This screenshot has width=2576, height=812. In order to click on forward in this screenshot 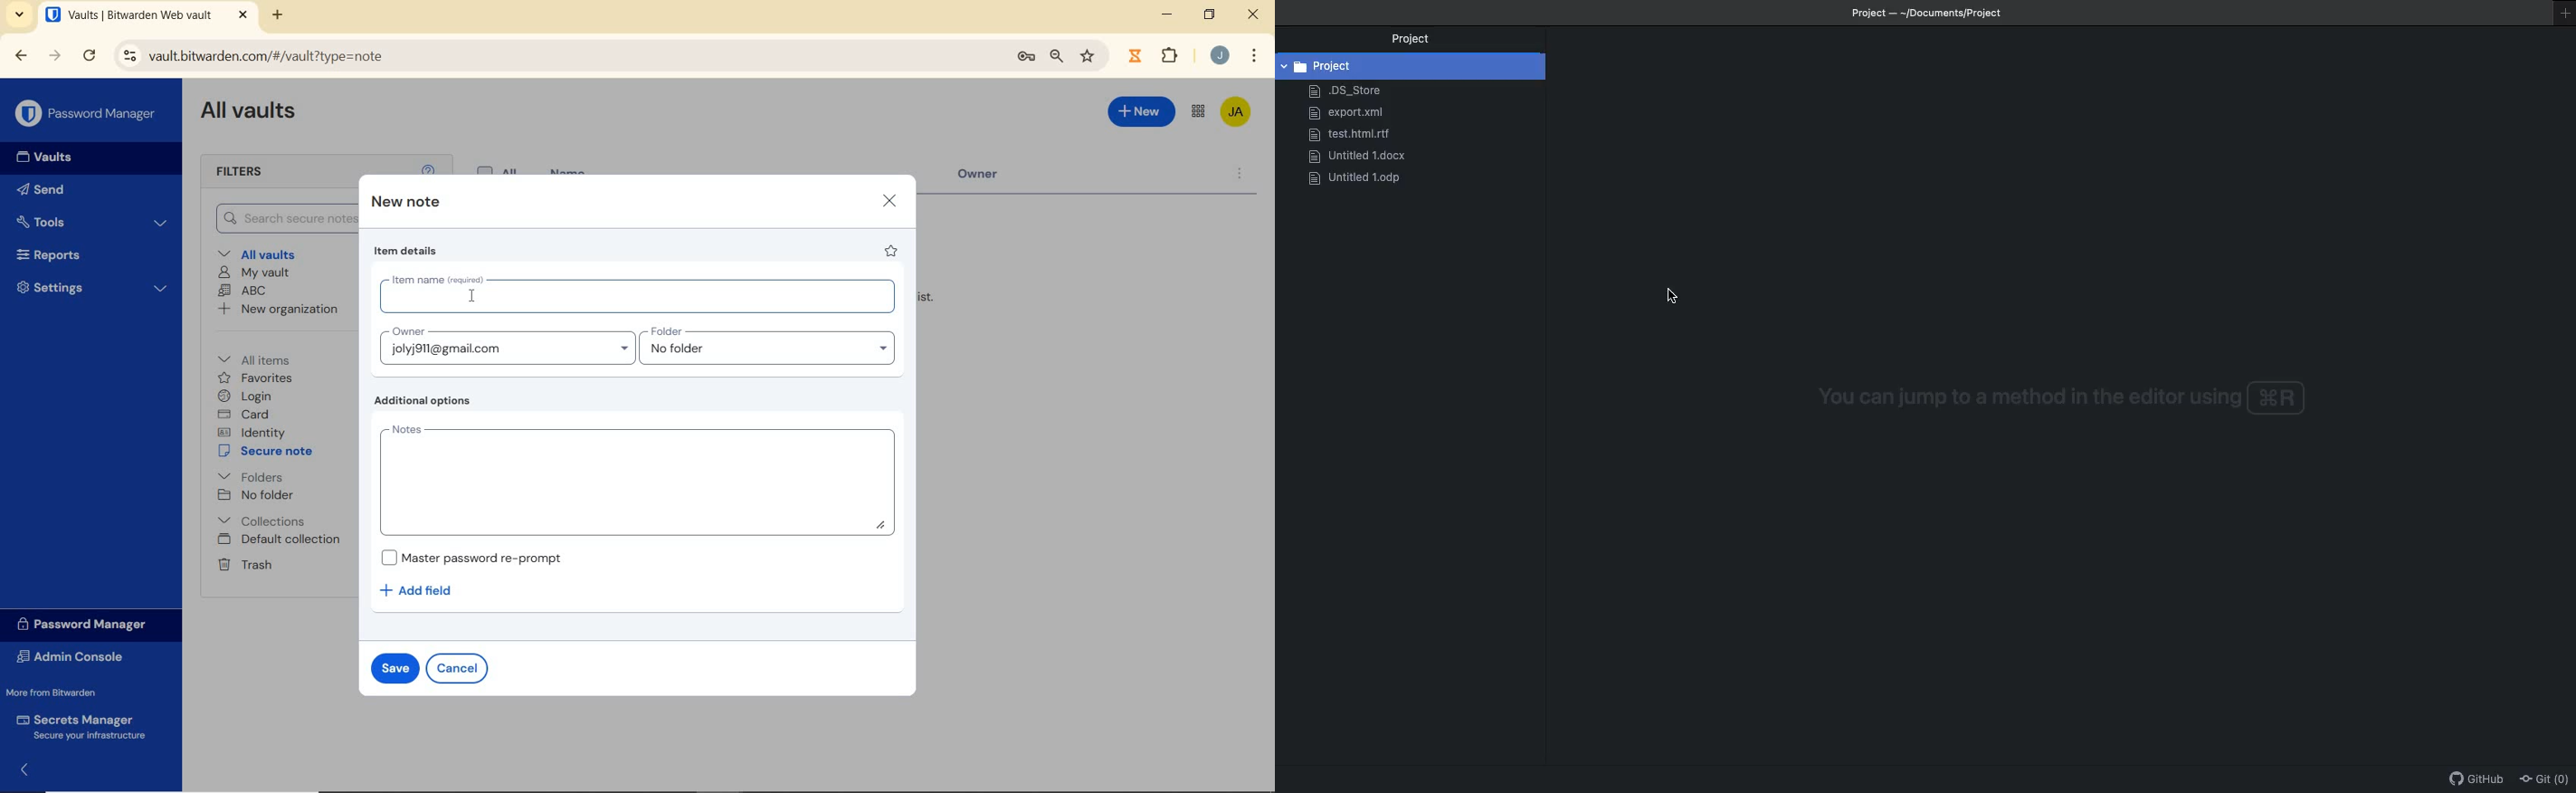, I will do `click(55, 55)`.